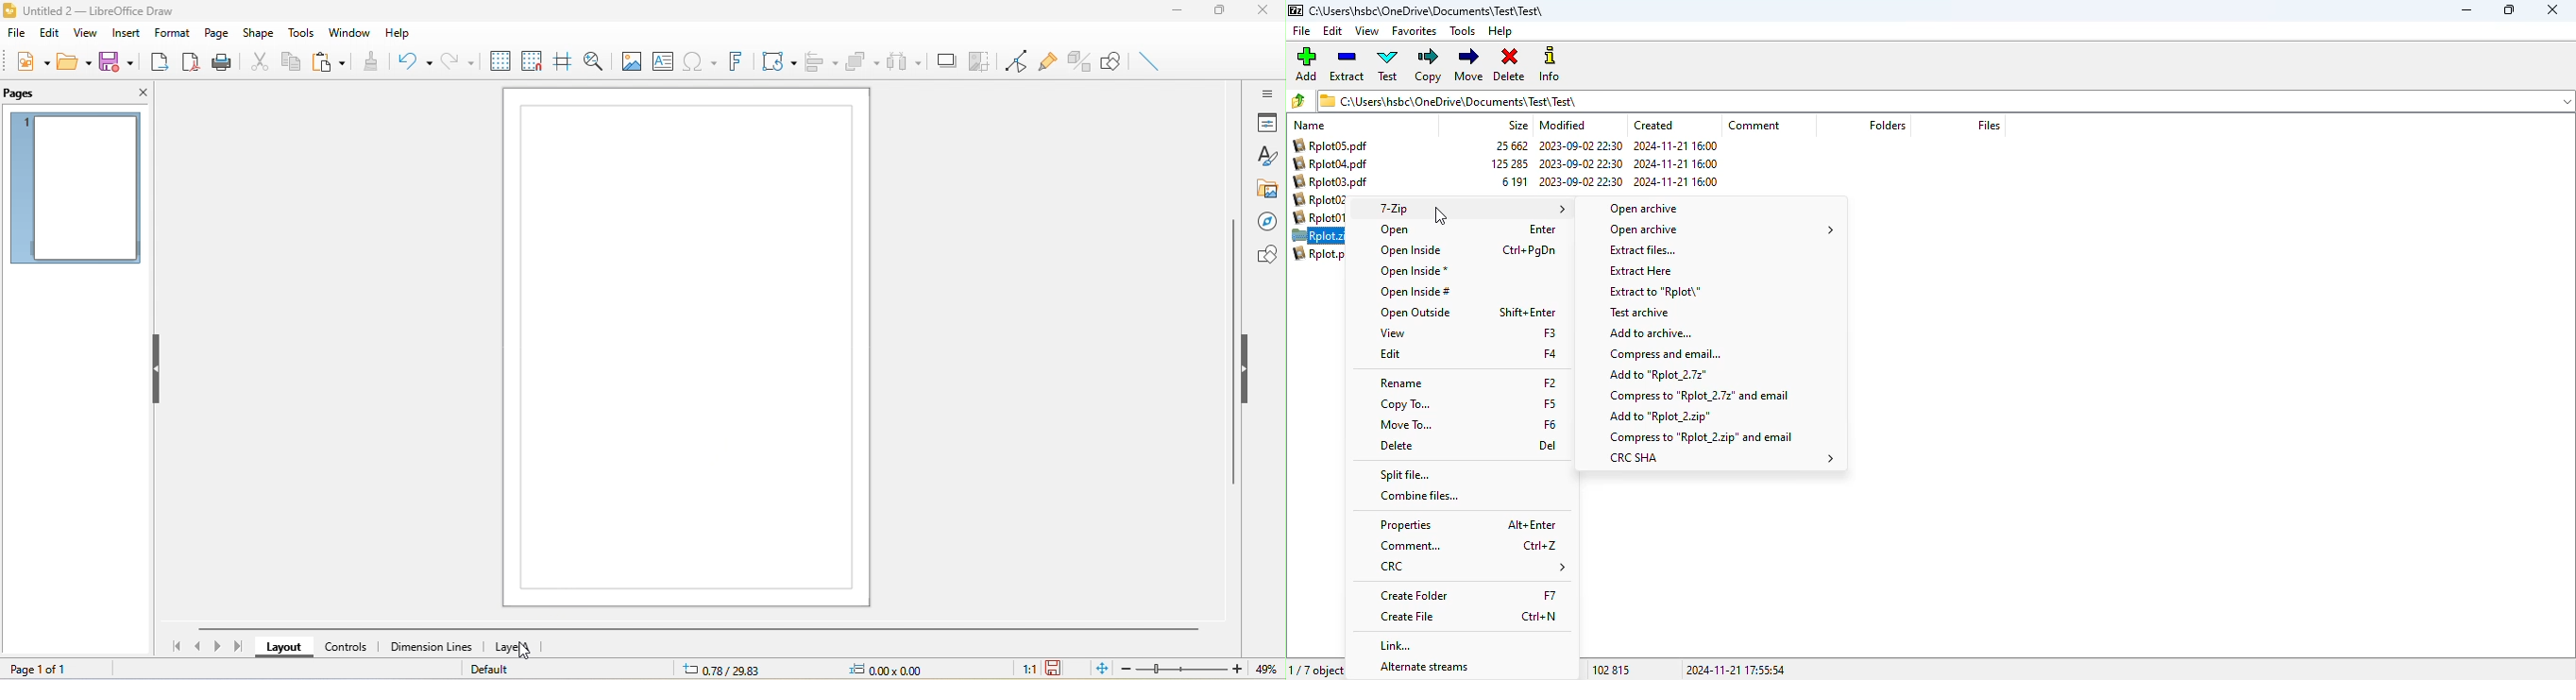 This screenshot has height=700, width=2576. What do you see at coordinates (1323, 218) in the screenshot?
I see `Rplot01.pdf` at bounding box center [1323, 218].